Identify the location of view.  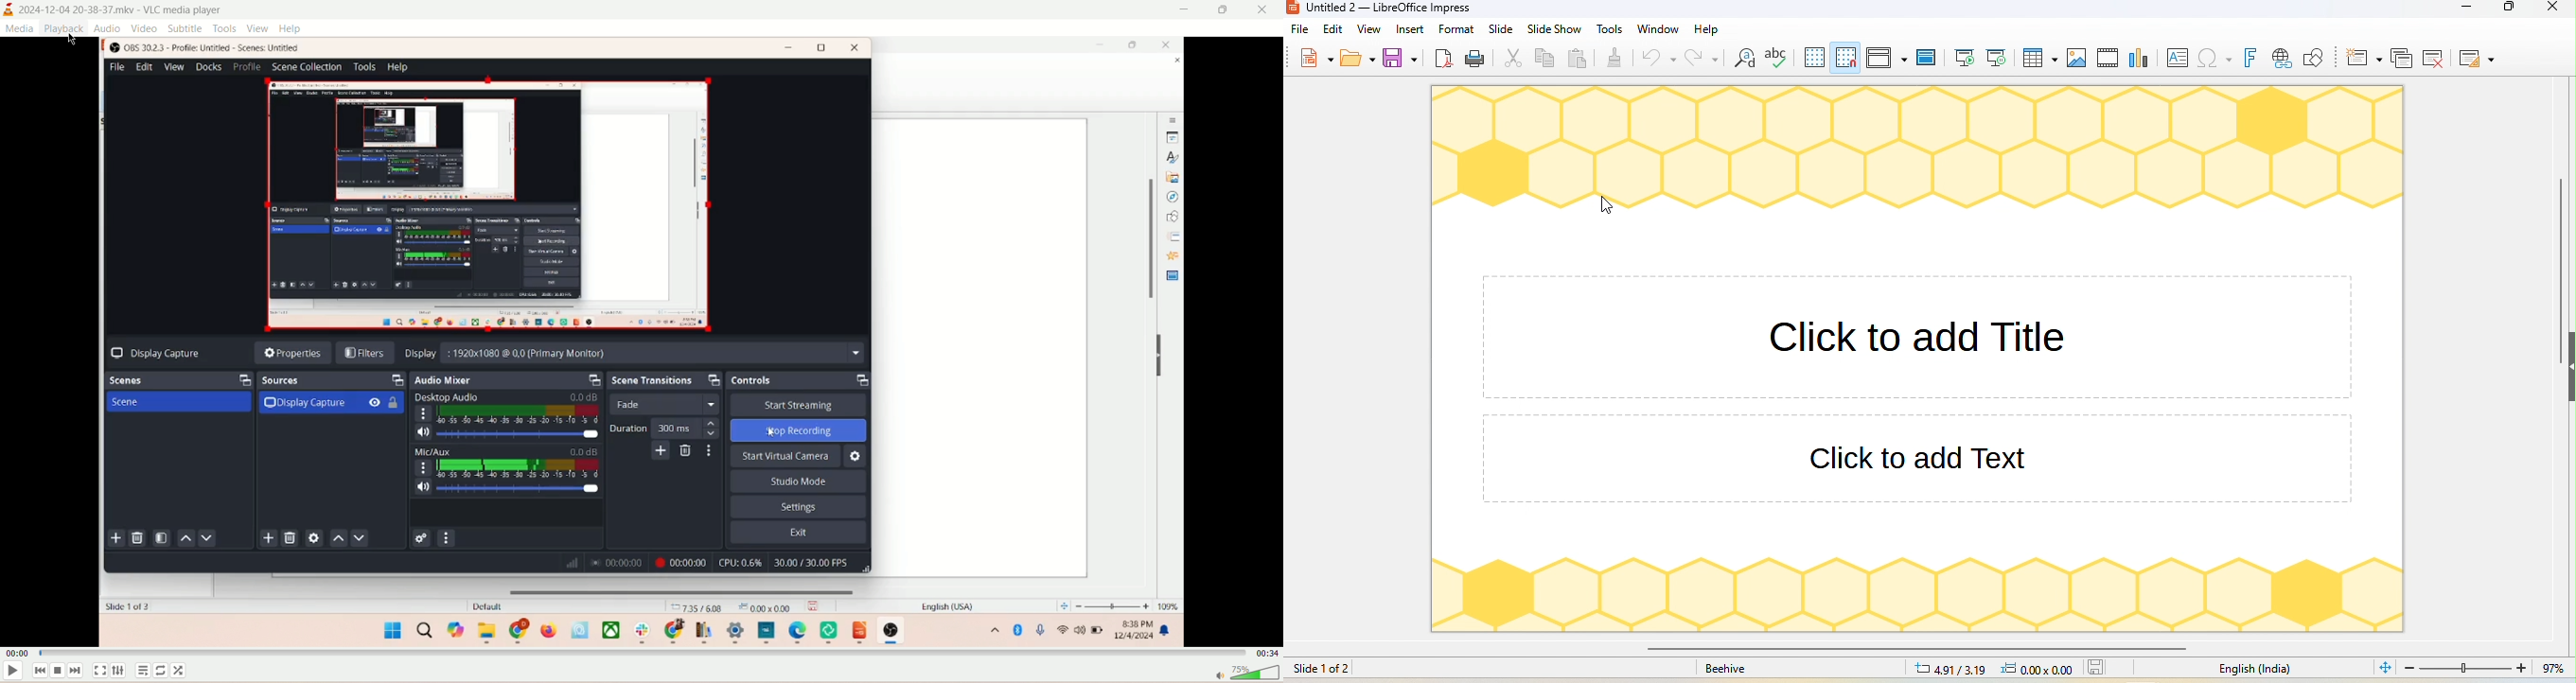
(1368, 29).